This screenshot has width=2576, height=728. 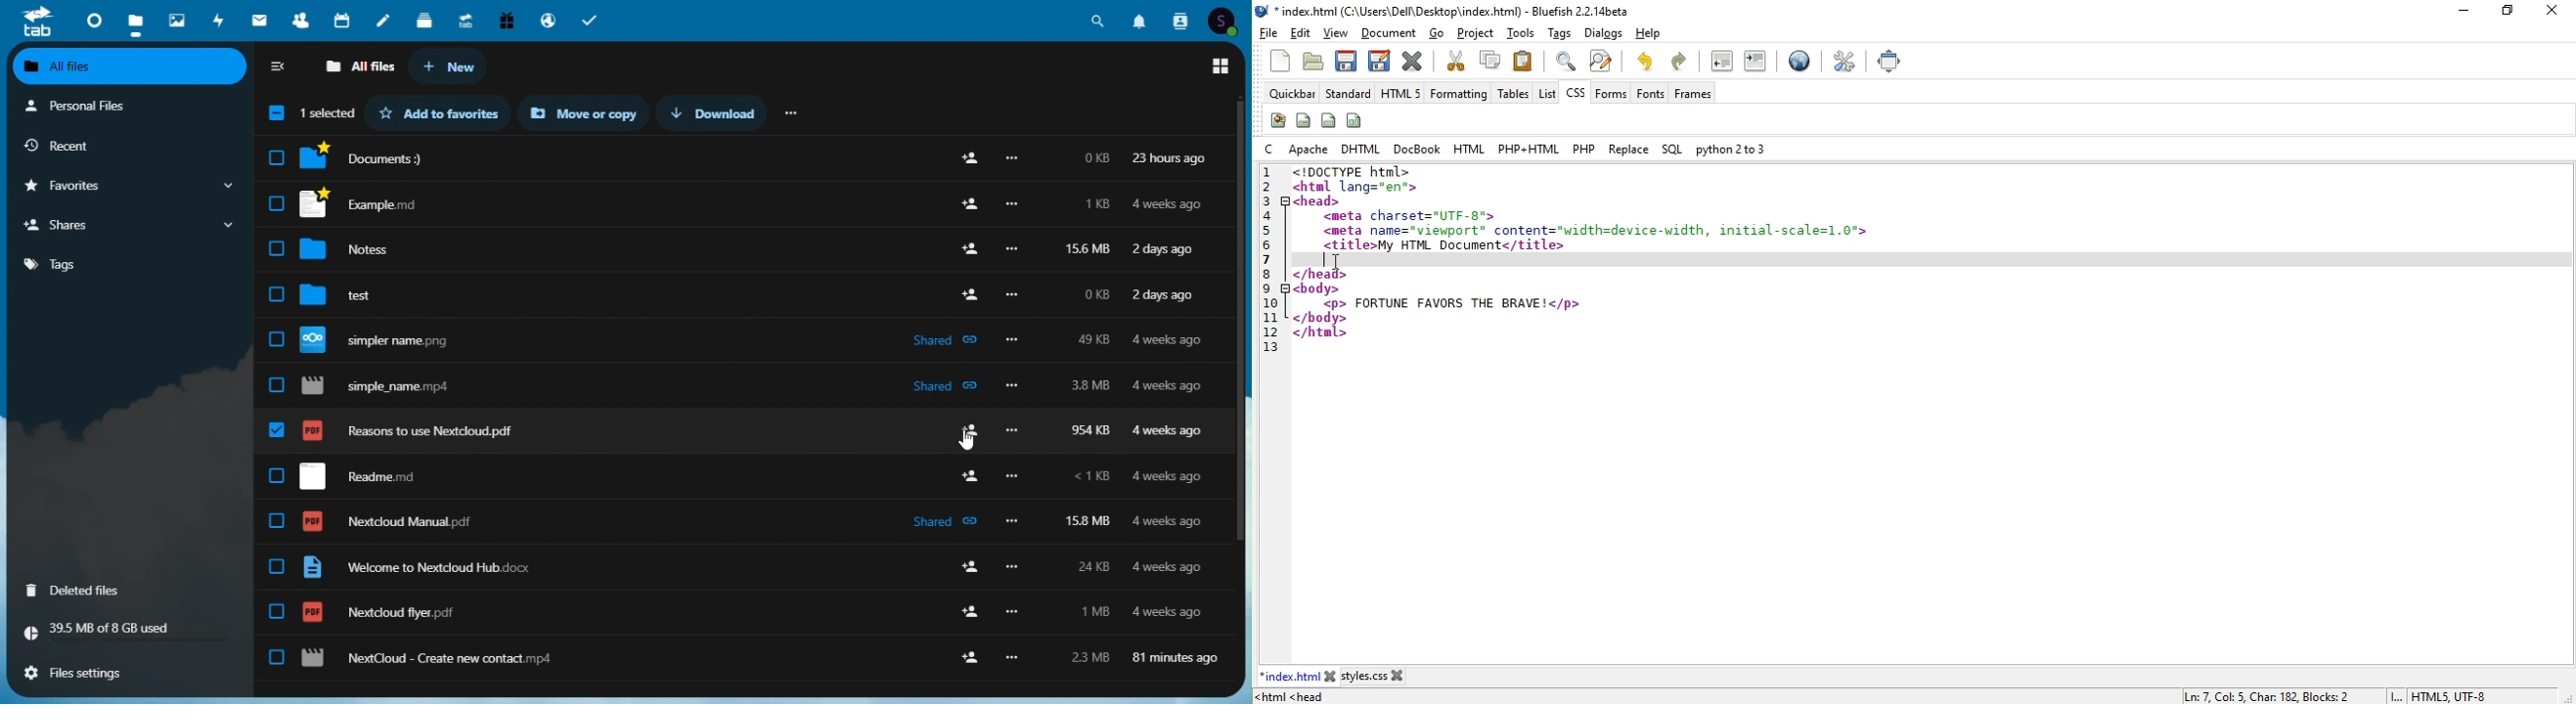 What do you see at coordinates (1170, 432) in the screenshot?
I see `4 weeks ago` at bounding box center [1170, 432].